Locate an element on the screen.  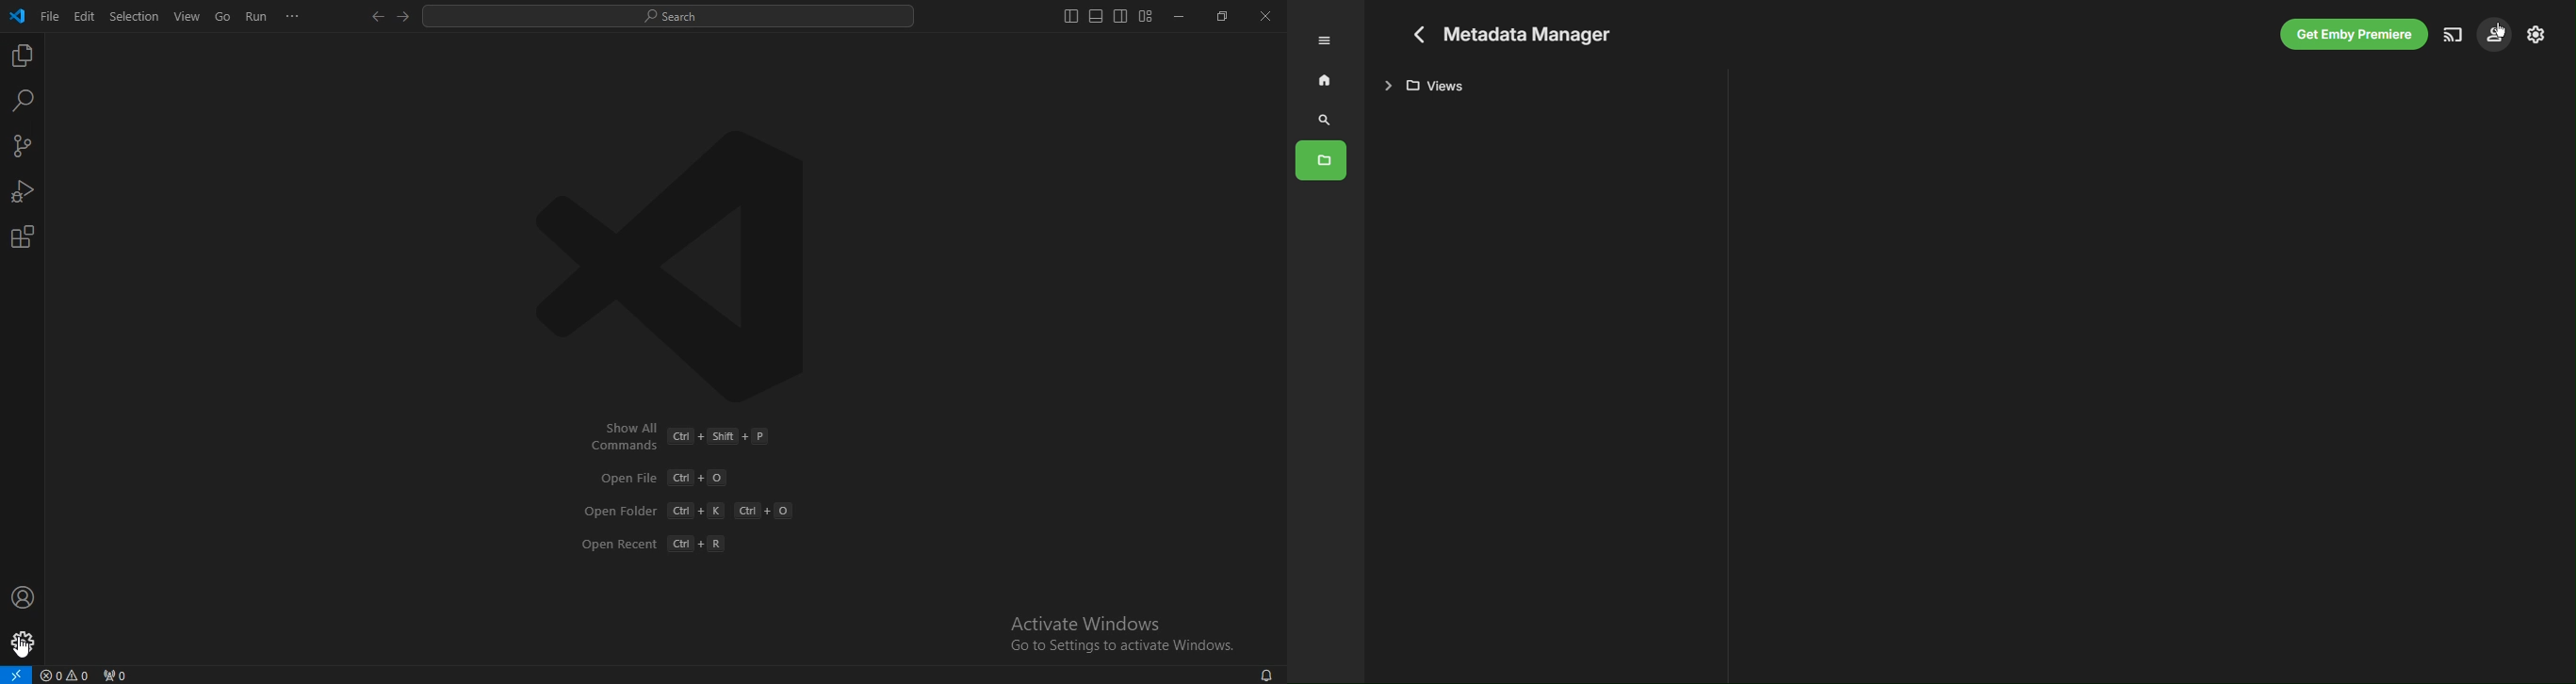
run and debug is located at coordinates (23, 194).